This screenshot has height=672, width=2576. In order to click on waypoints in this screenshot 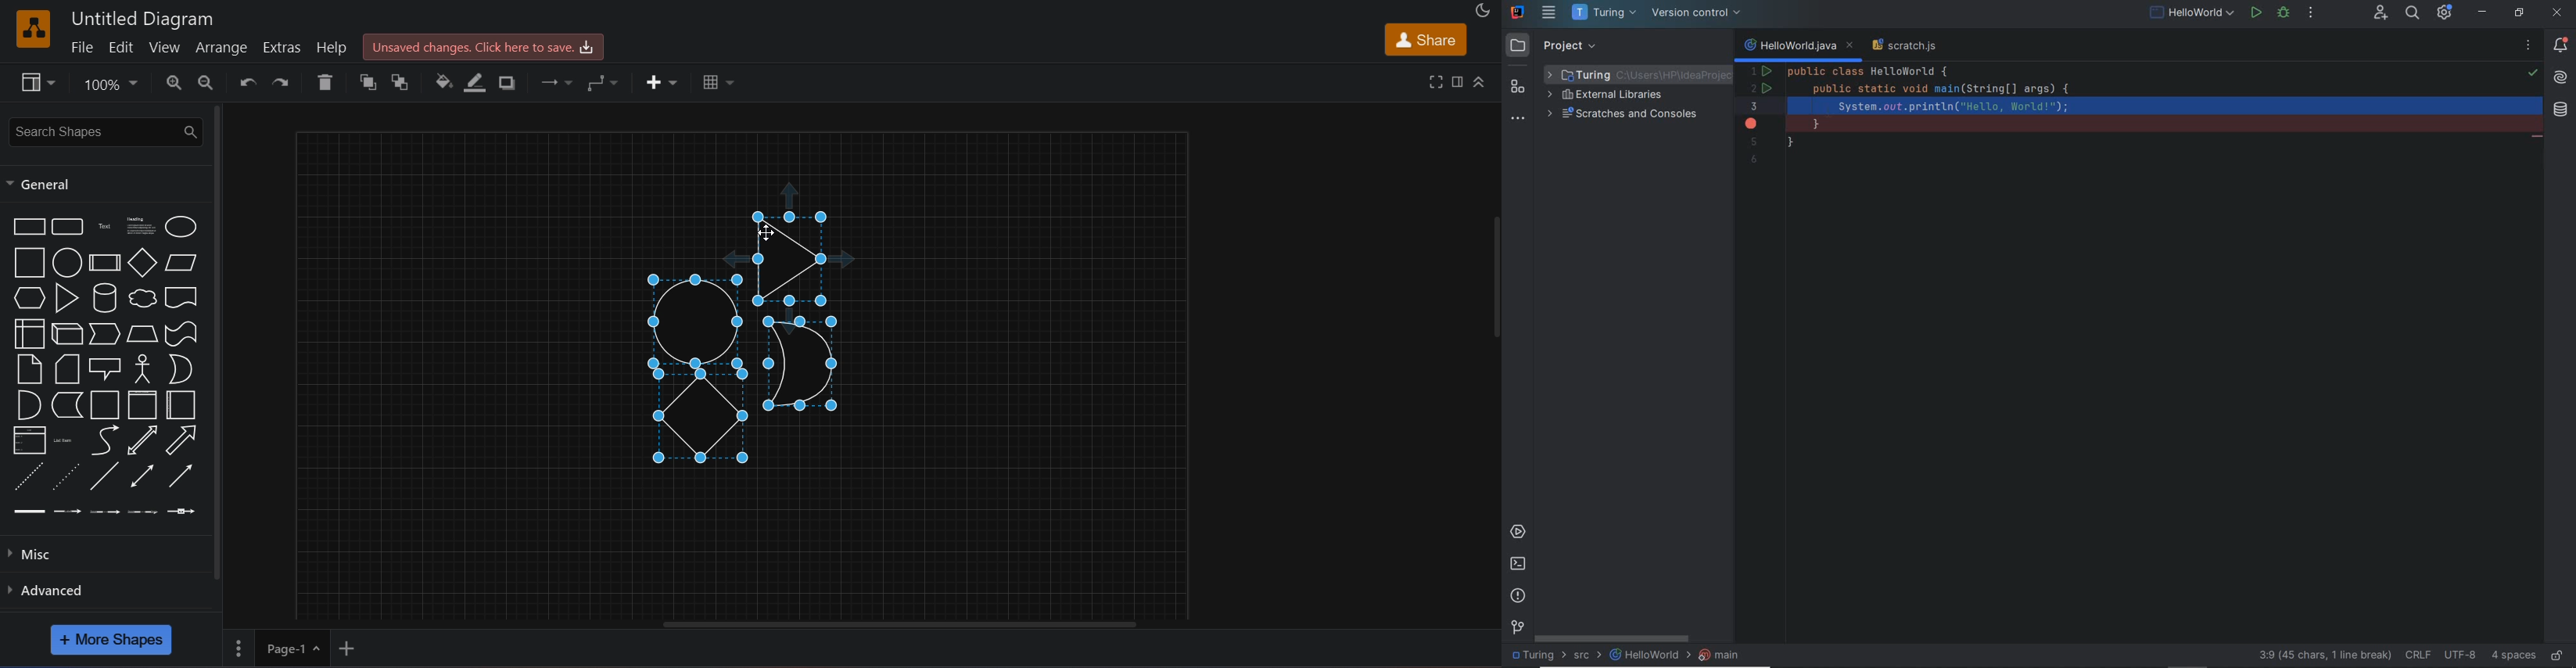, I will do `click(610, 83)`.